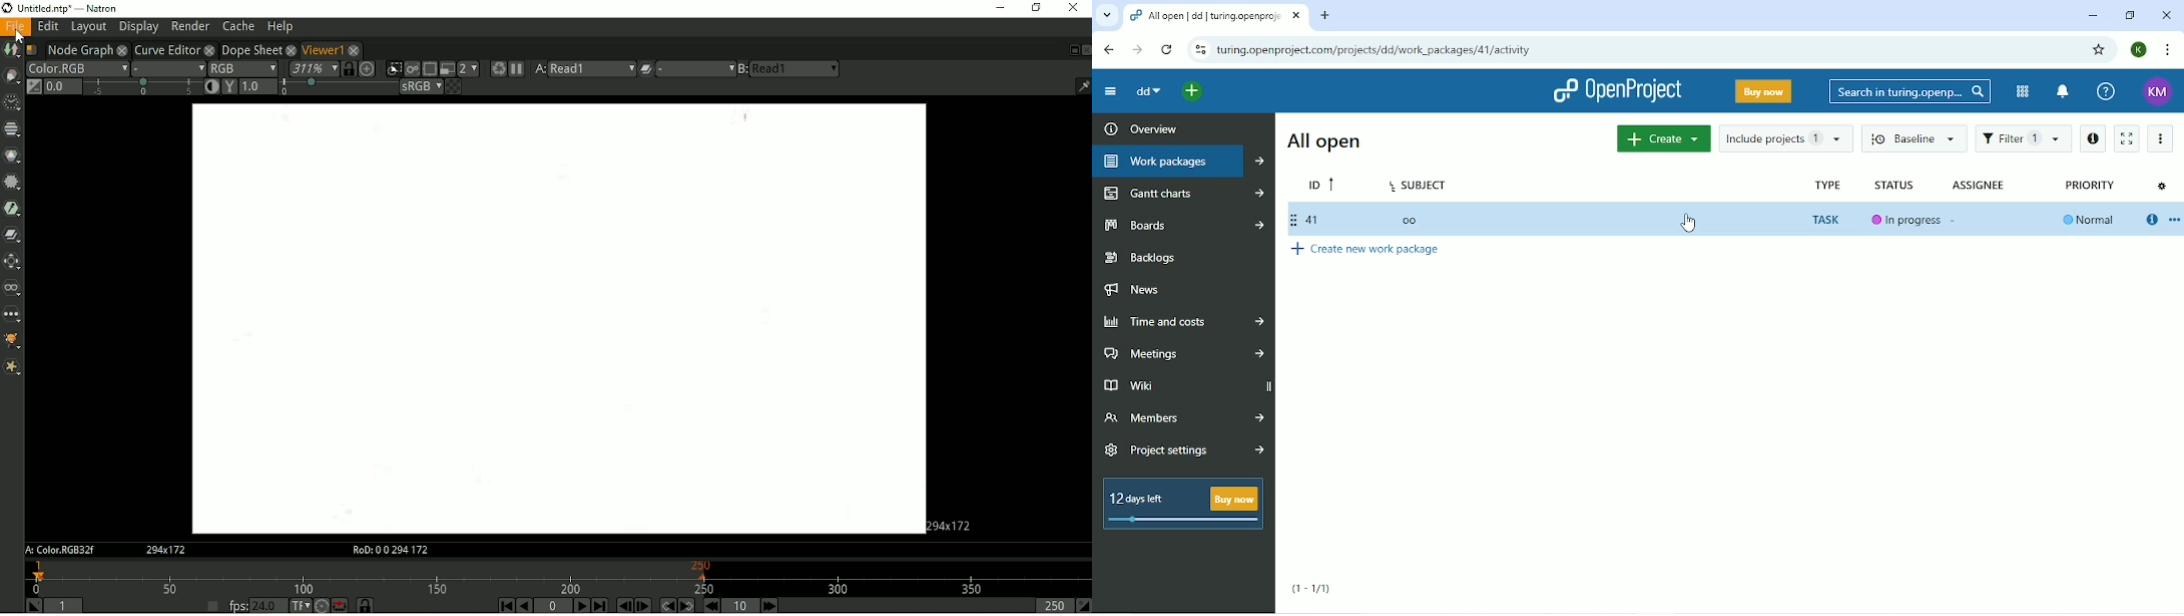 The image size is (2184, 616). I want to click on Type, so click(1826, 184).